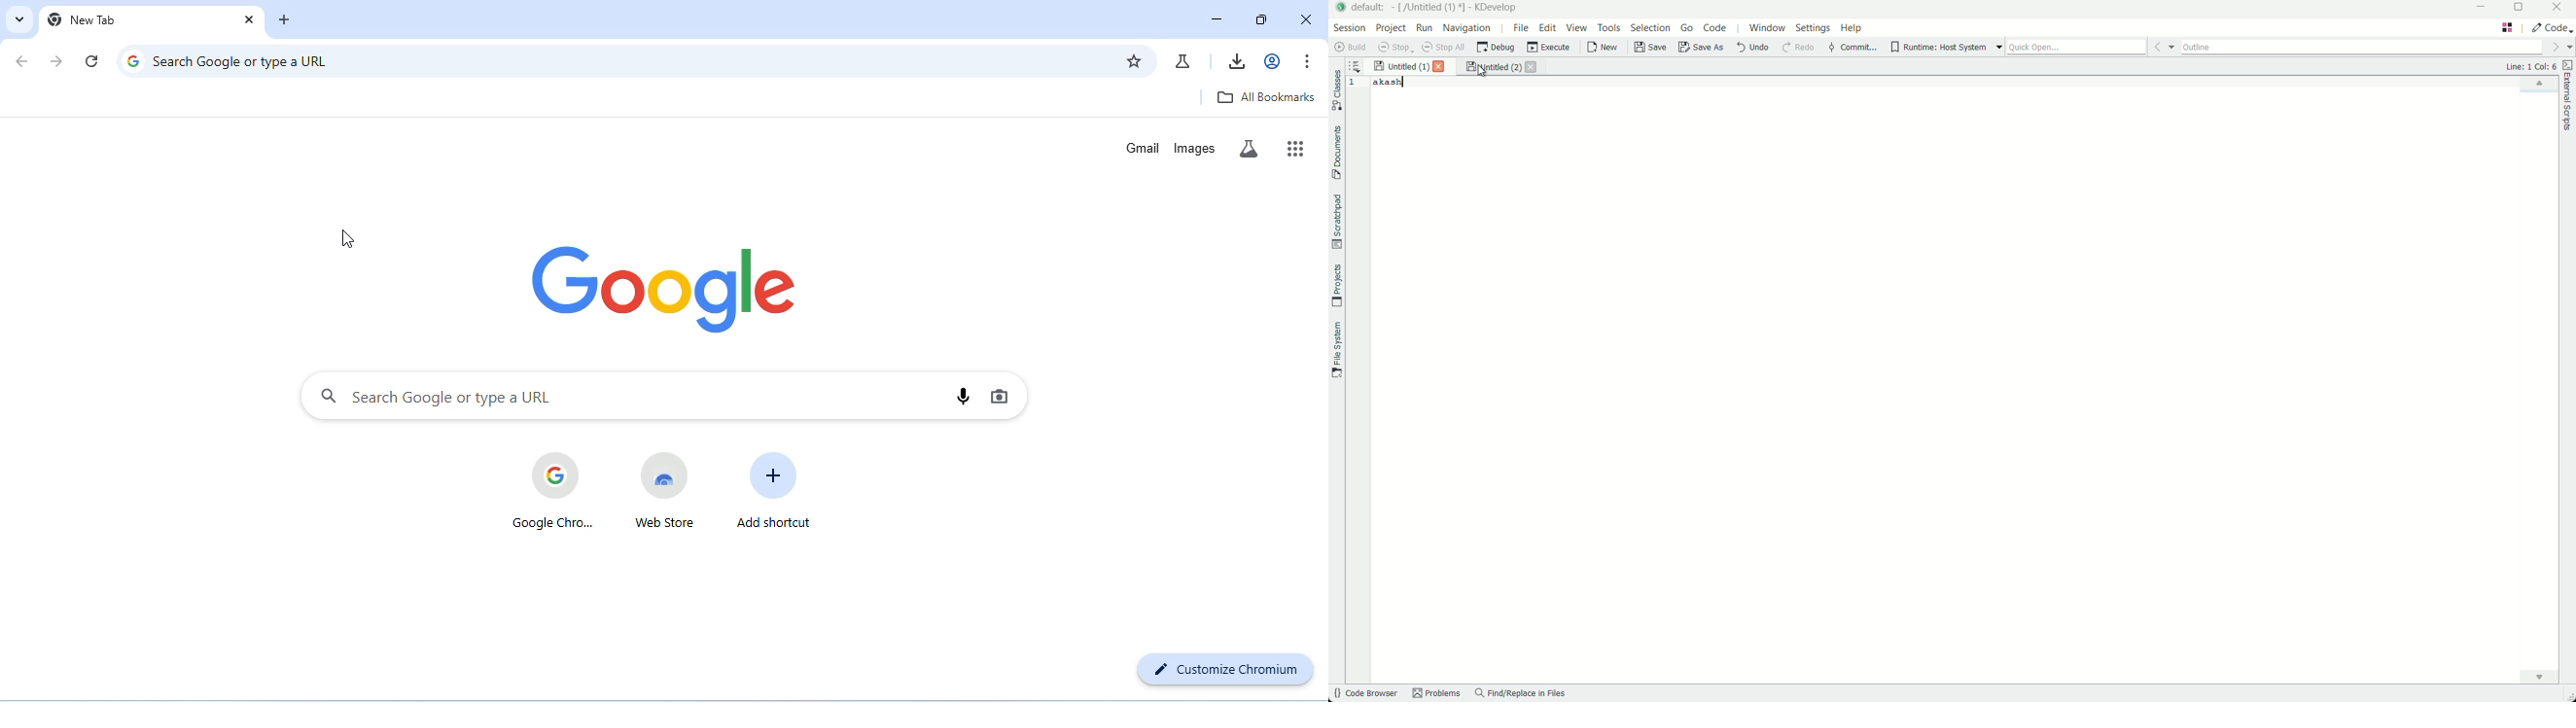  What do you see at coordinates (1273, 59) in the screenshot?
I see `account` at bounding box center [1273, 59].